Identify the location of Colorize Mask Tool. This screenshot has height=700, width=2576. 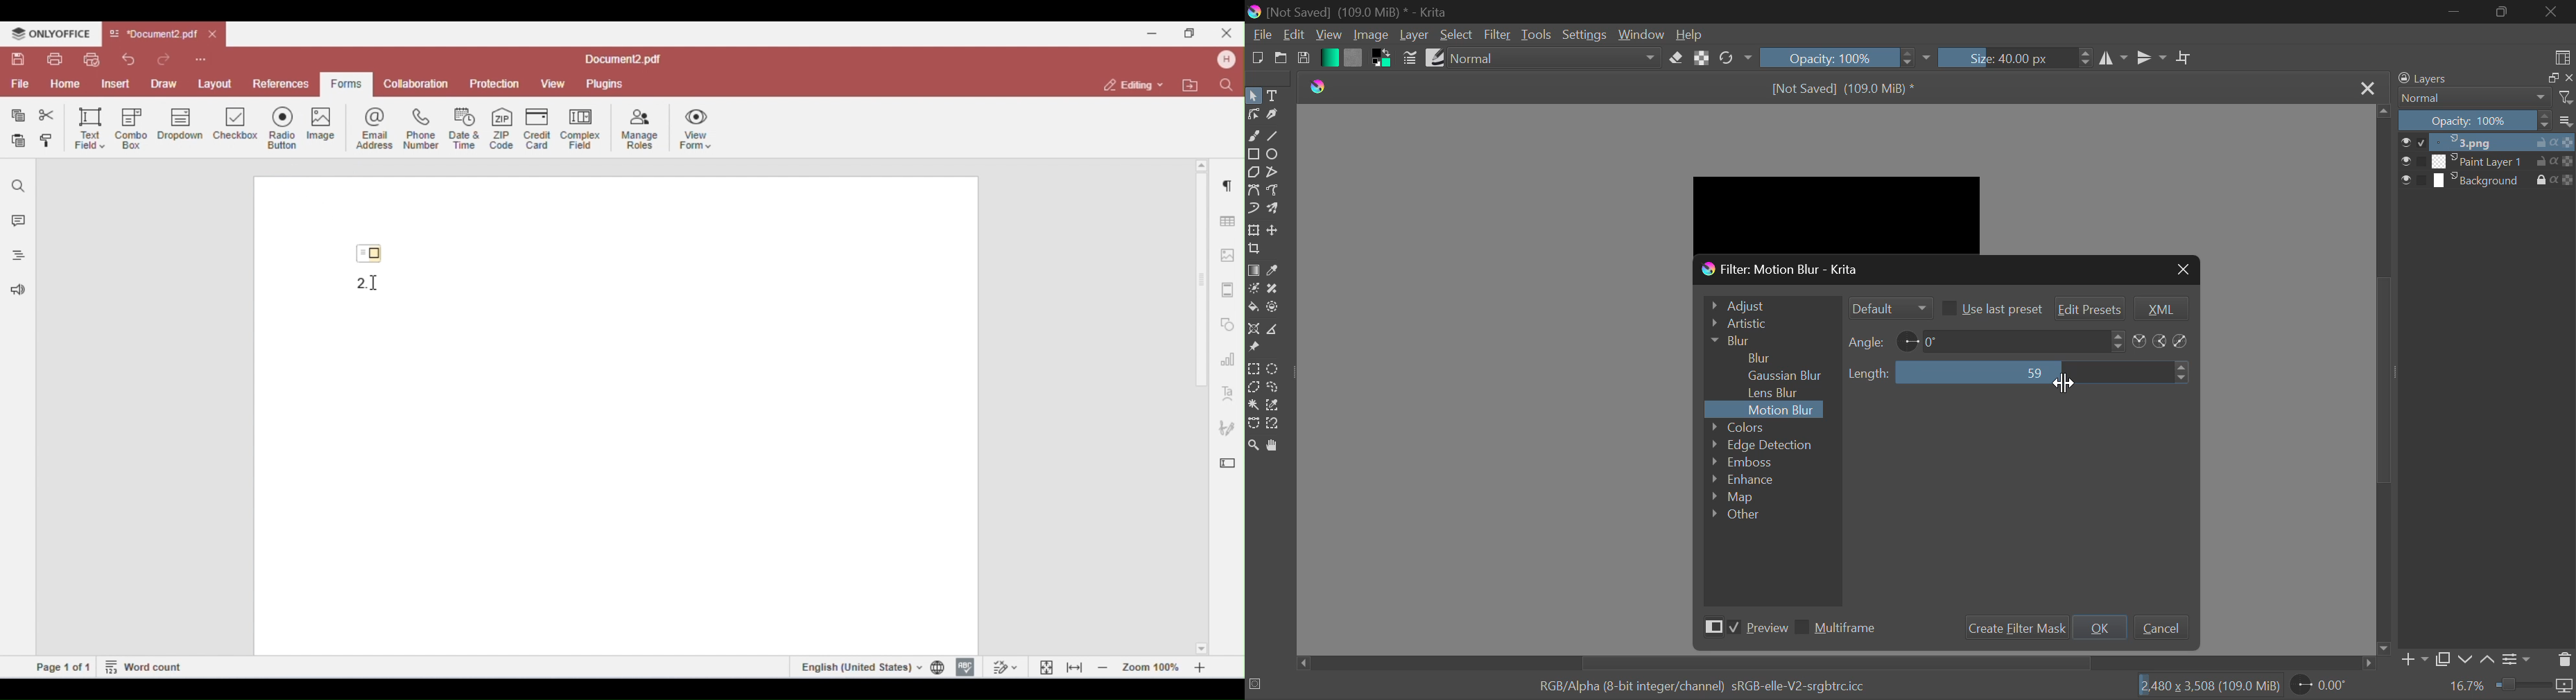
(1253, 288).